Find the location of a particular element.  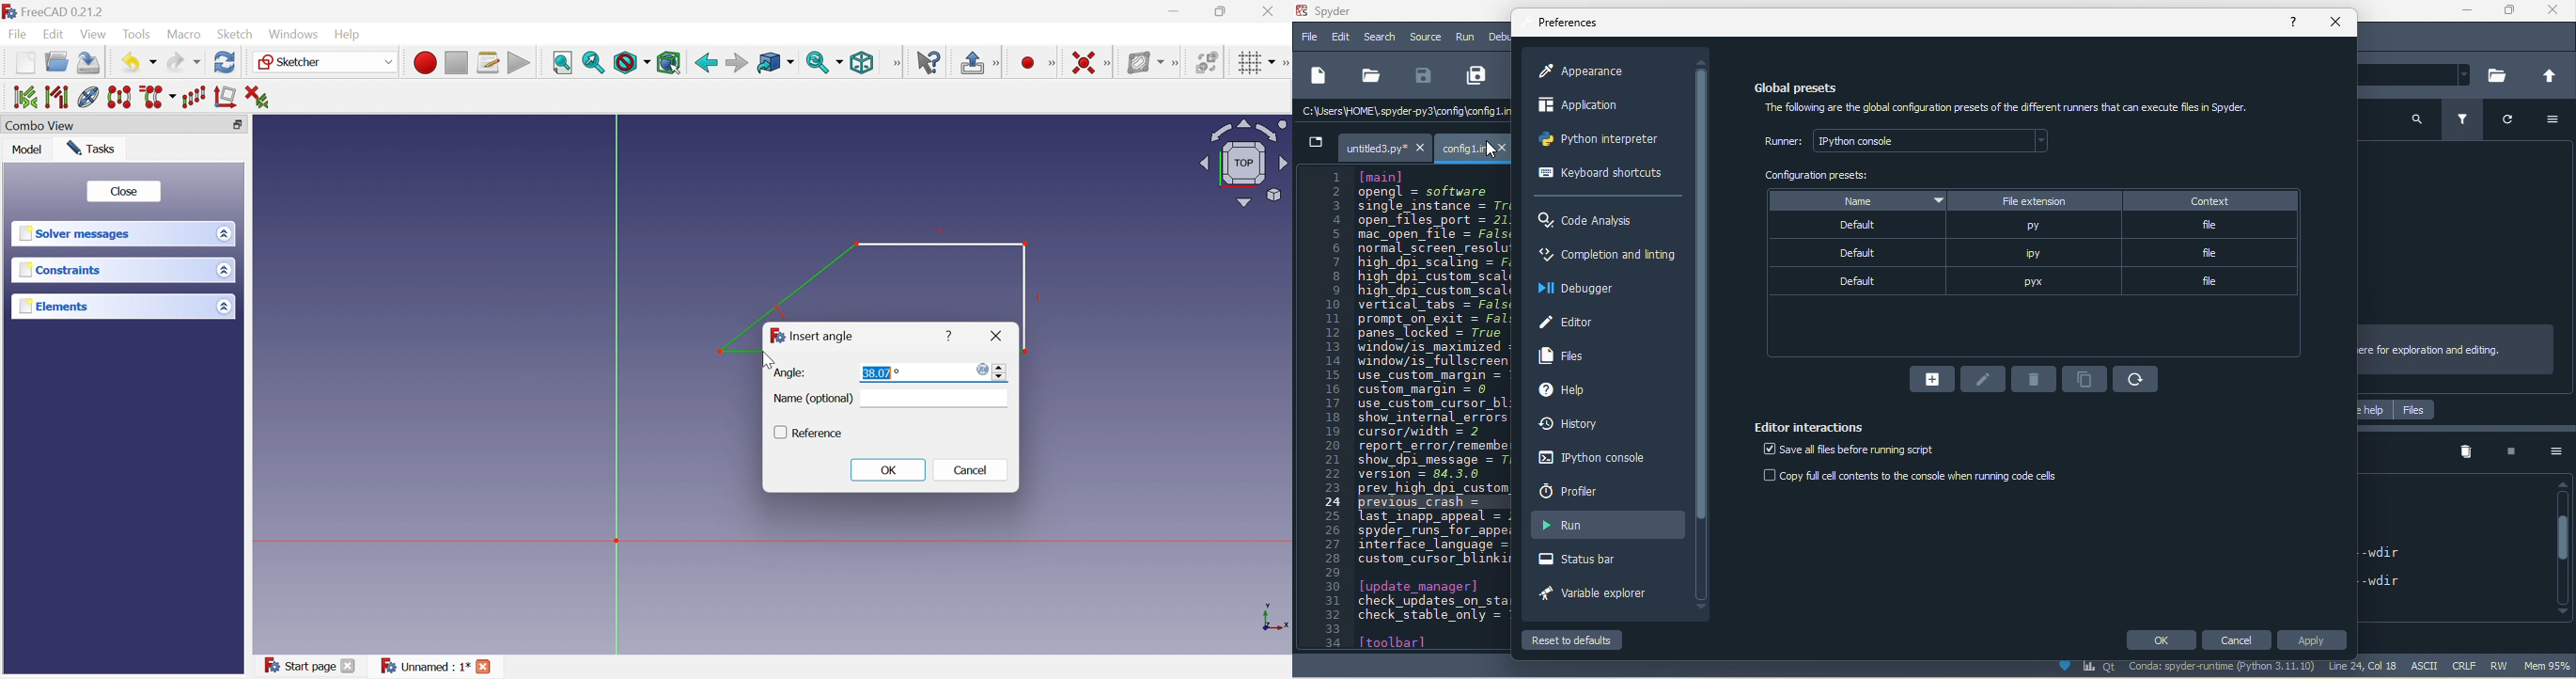

38.07 ° is located at coordinates (879, 373).